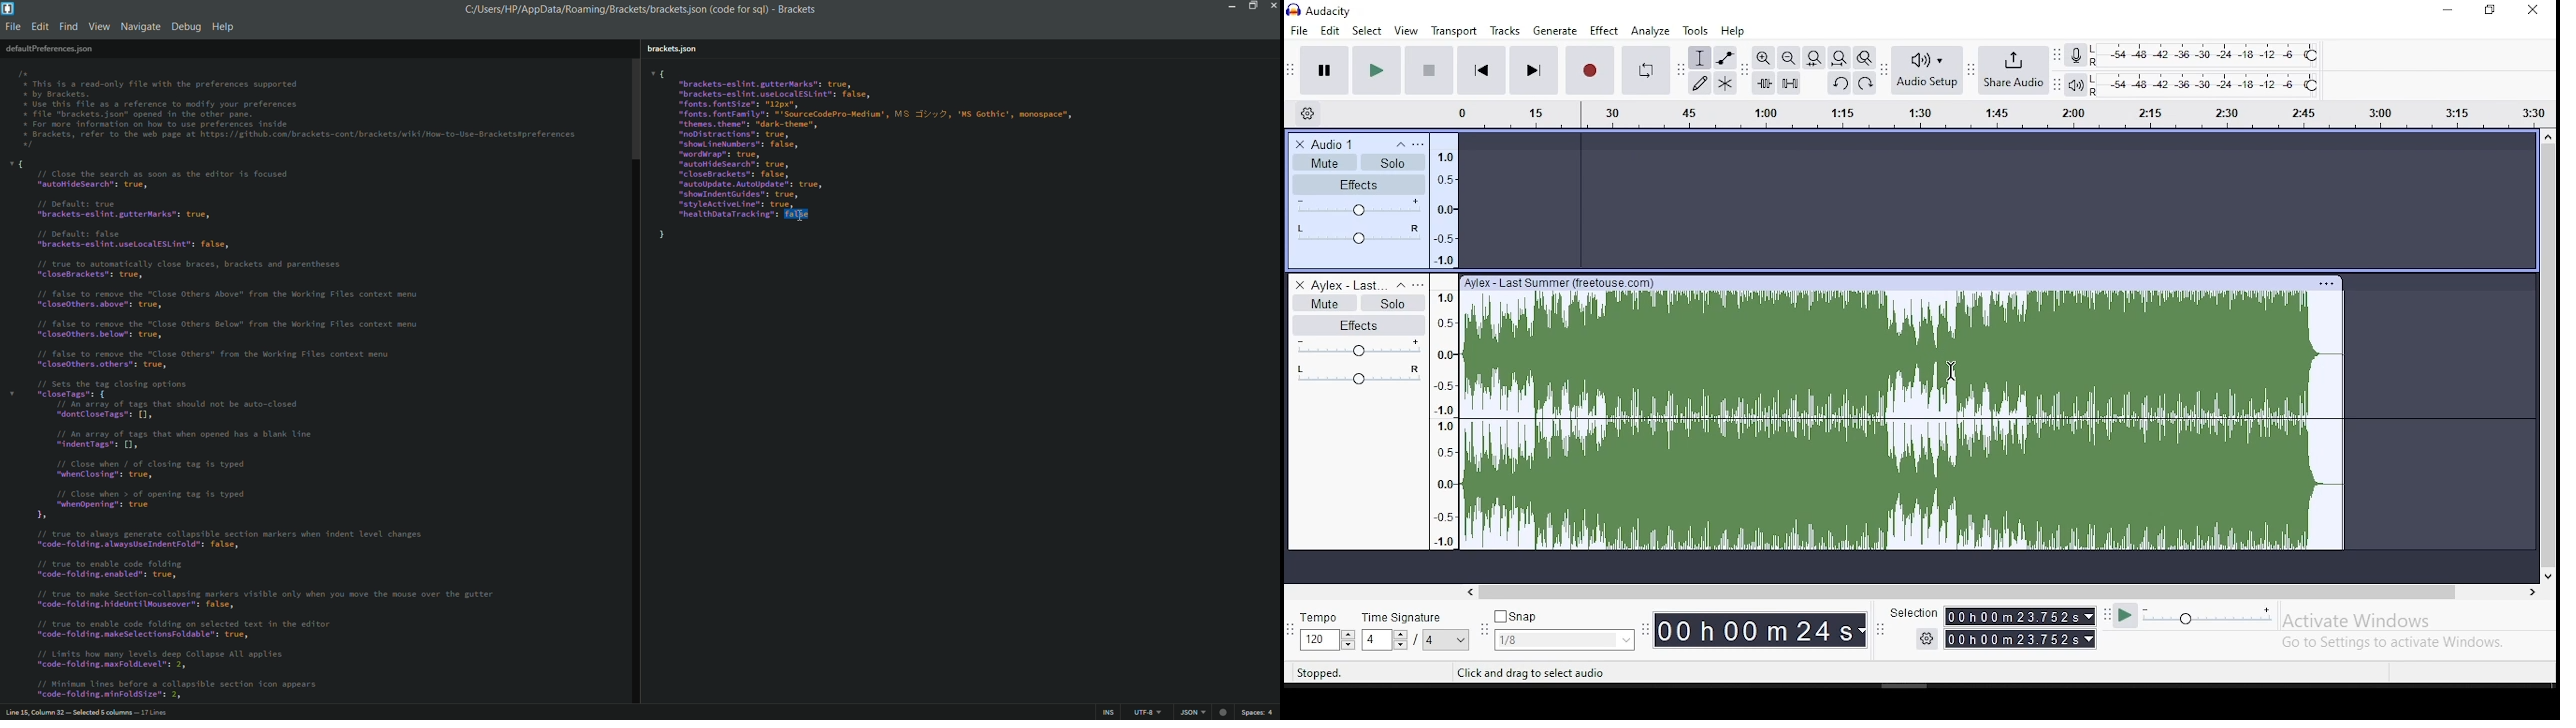 Image resolution: width=2576 pixels, height=728 pixels. What do you see at coordinates (1588, 70) in the screenshot?
I see `stop recording` at bounding box center [1588, 70].